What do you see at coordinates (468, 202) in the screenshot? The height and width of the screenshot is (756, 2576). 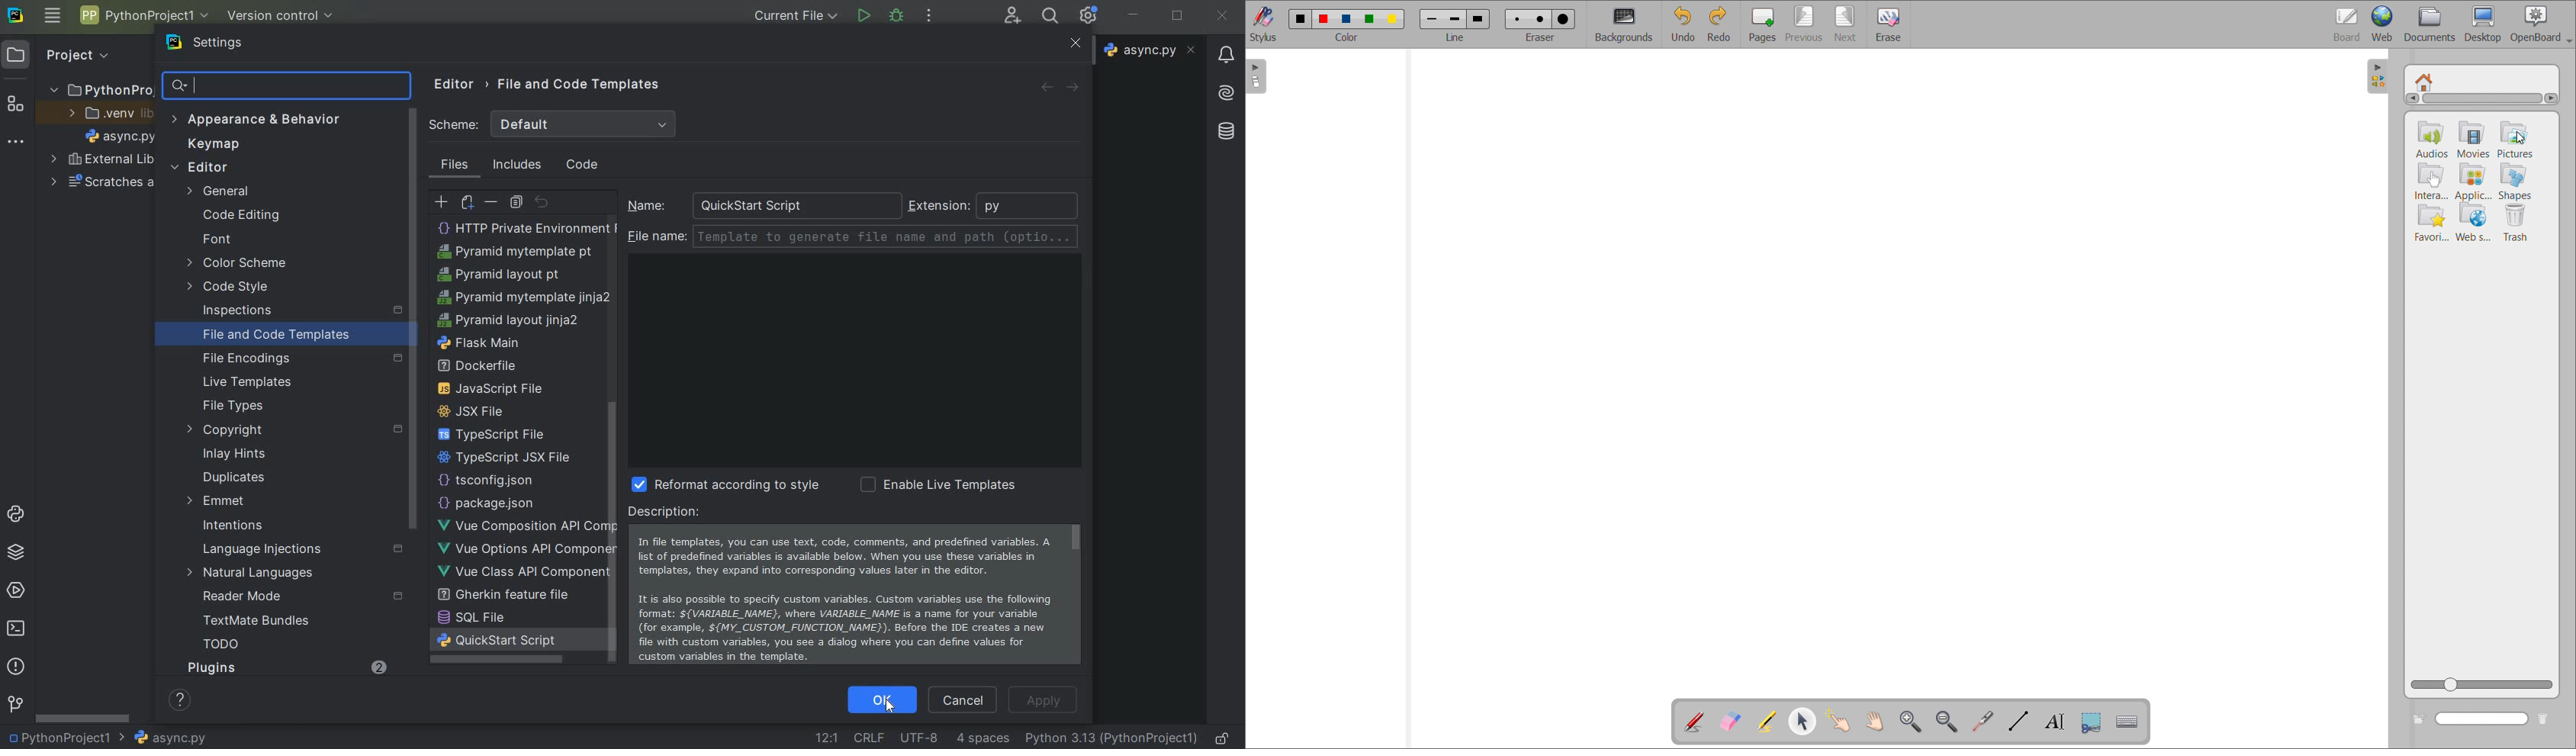 I see `create child template file` at bounding box center [468, 202].